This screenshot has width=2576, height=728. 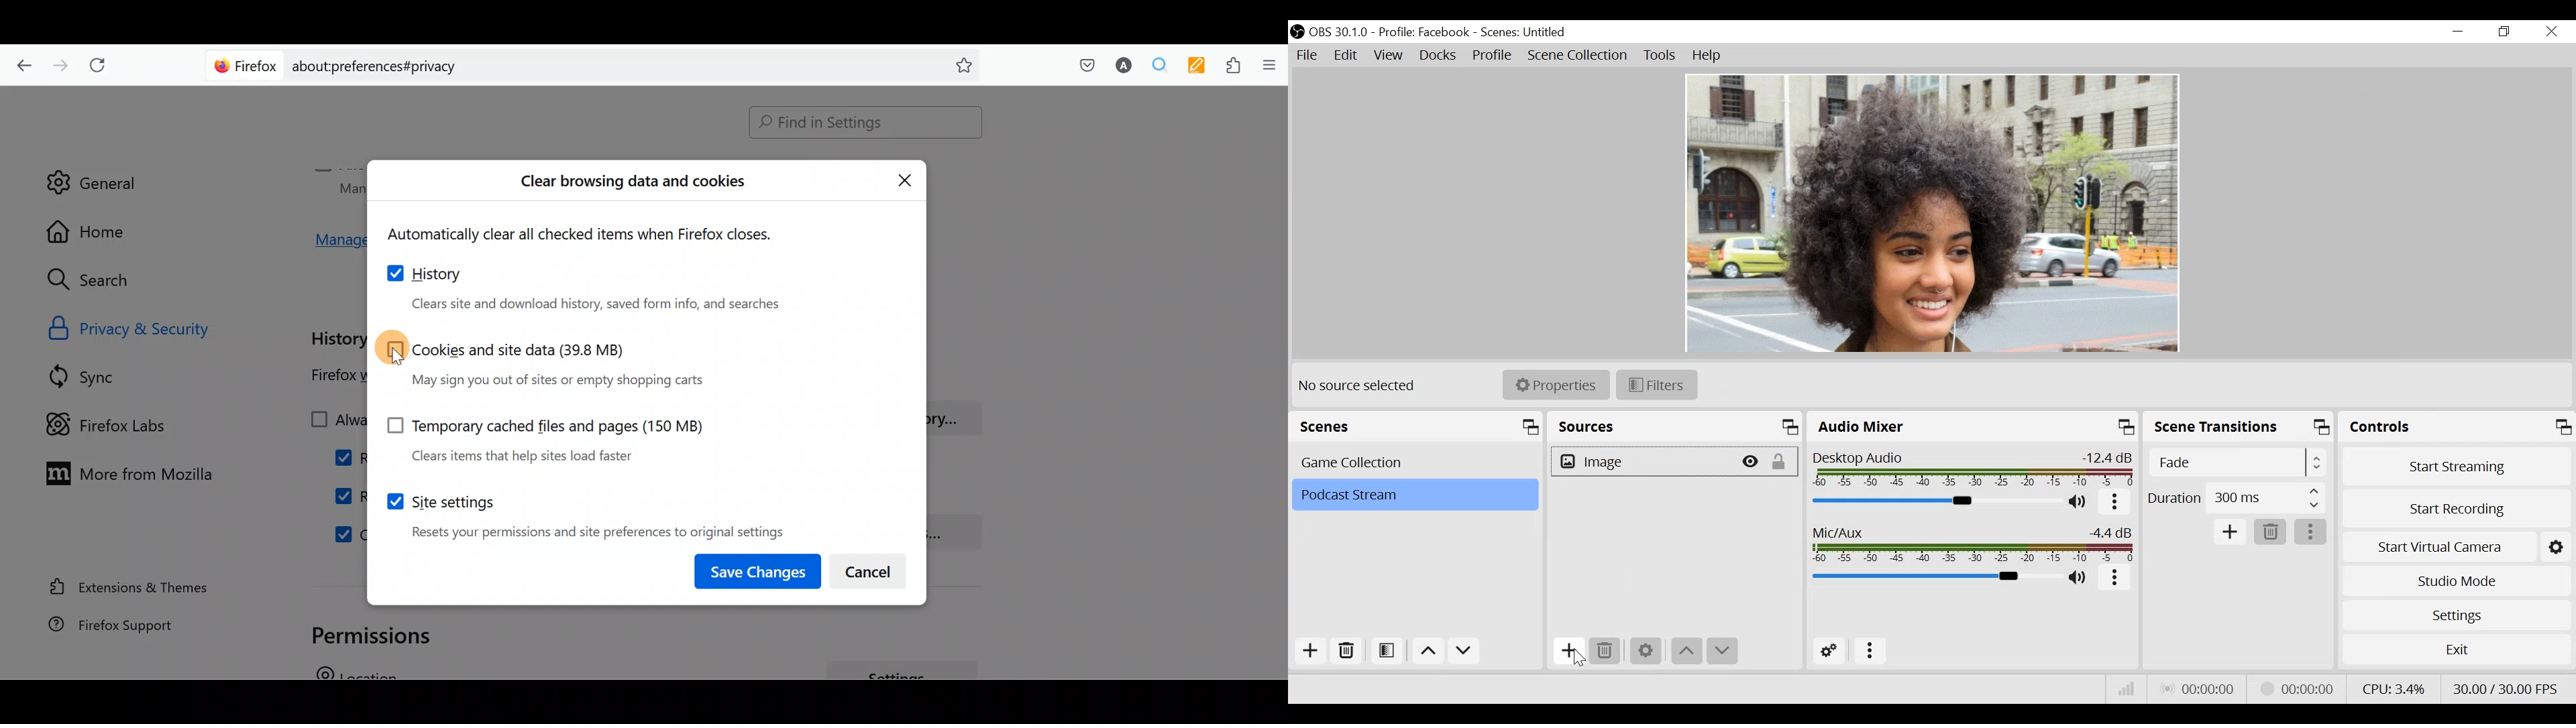 What do you see at coordinates (1567, 653) in the screenshot?
I see `Add` at bounding box center [1567, 653].